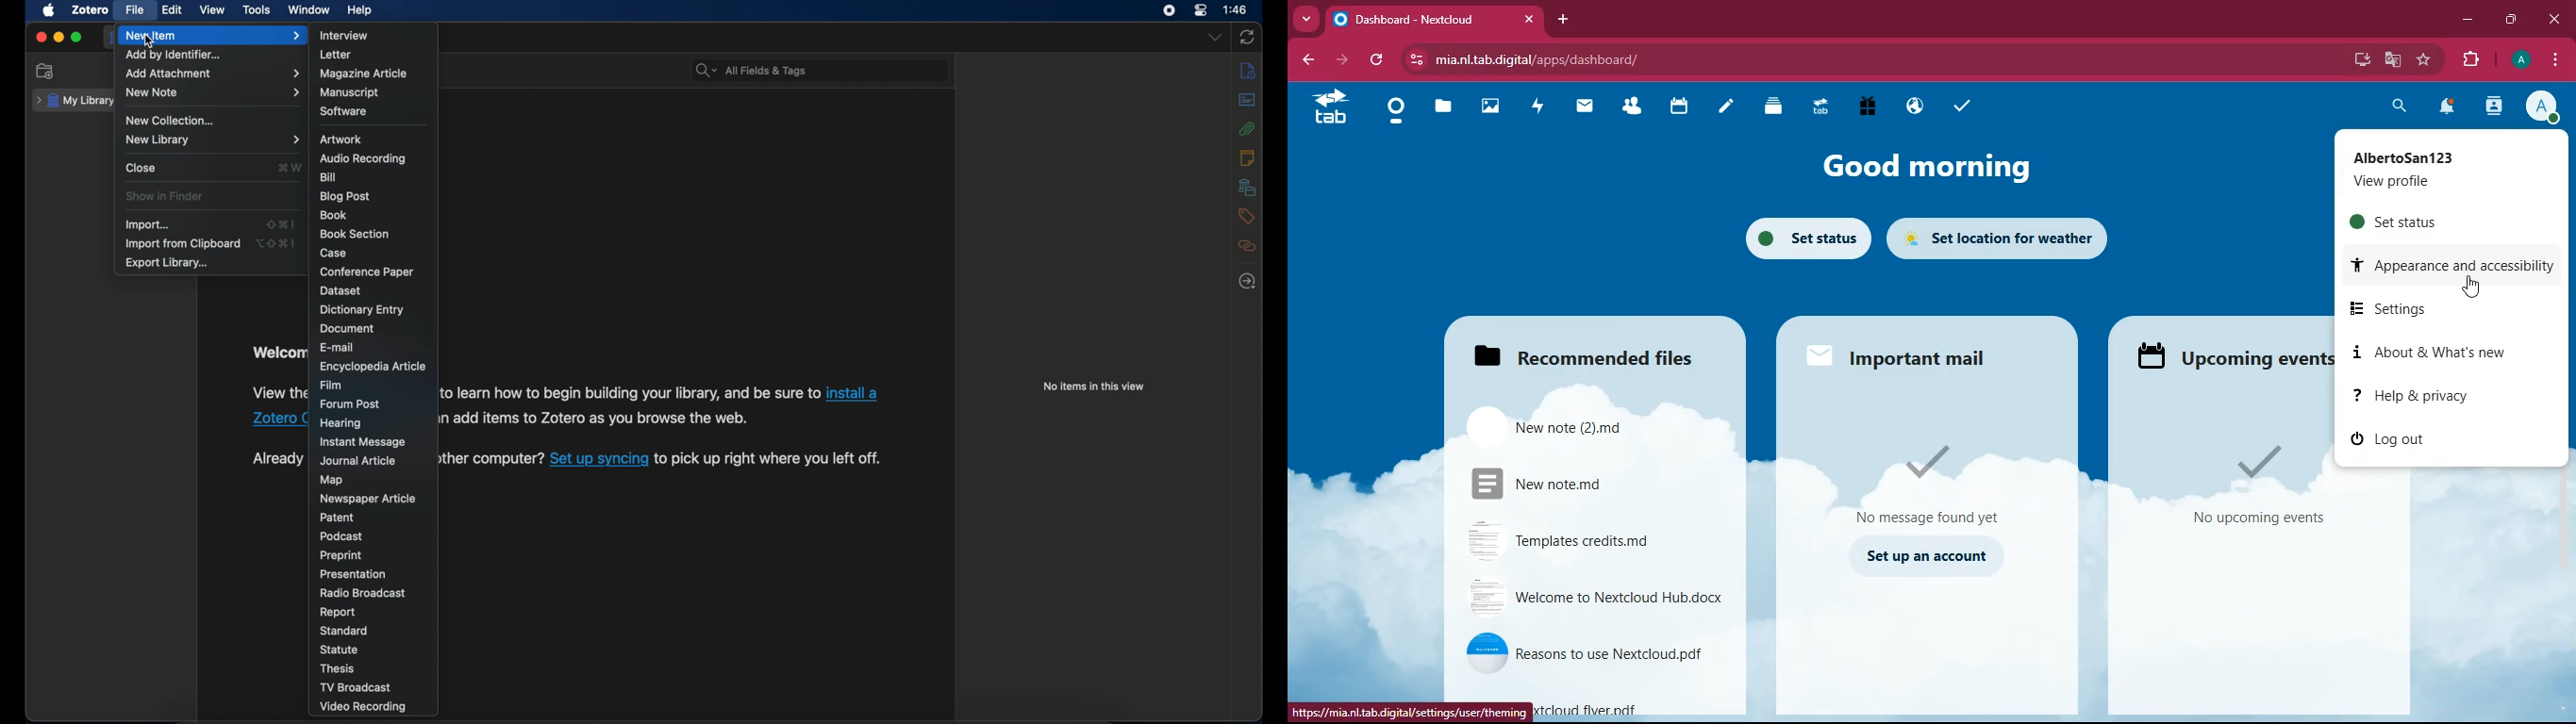 This screenshot has height=728, width=2576. I want to click on no items in this view, so click(1094, 386).